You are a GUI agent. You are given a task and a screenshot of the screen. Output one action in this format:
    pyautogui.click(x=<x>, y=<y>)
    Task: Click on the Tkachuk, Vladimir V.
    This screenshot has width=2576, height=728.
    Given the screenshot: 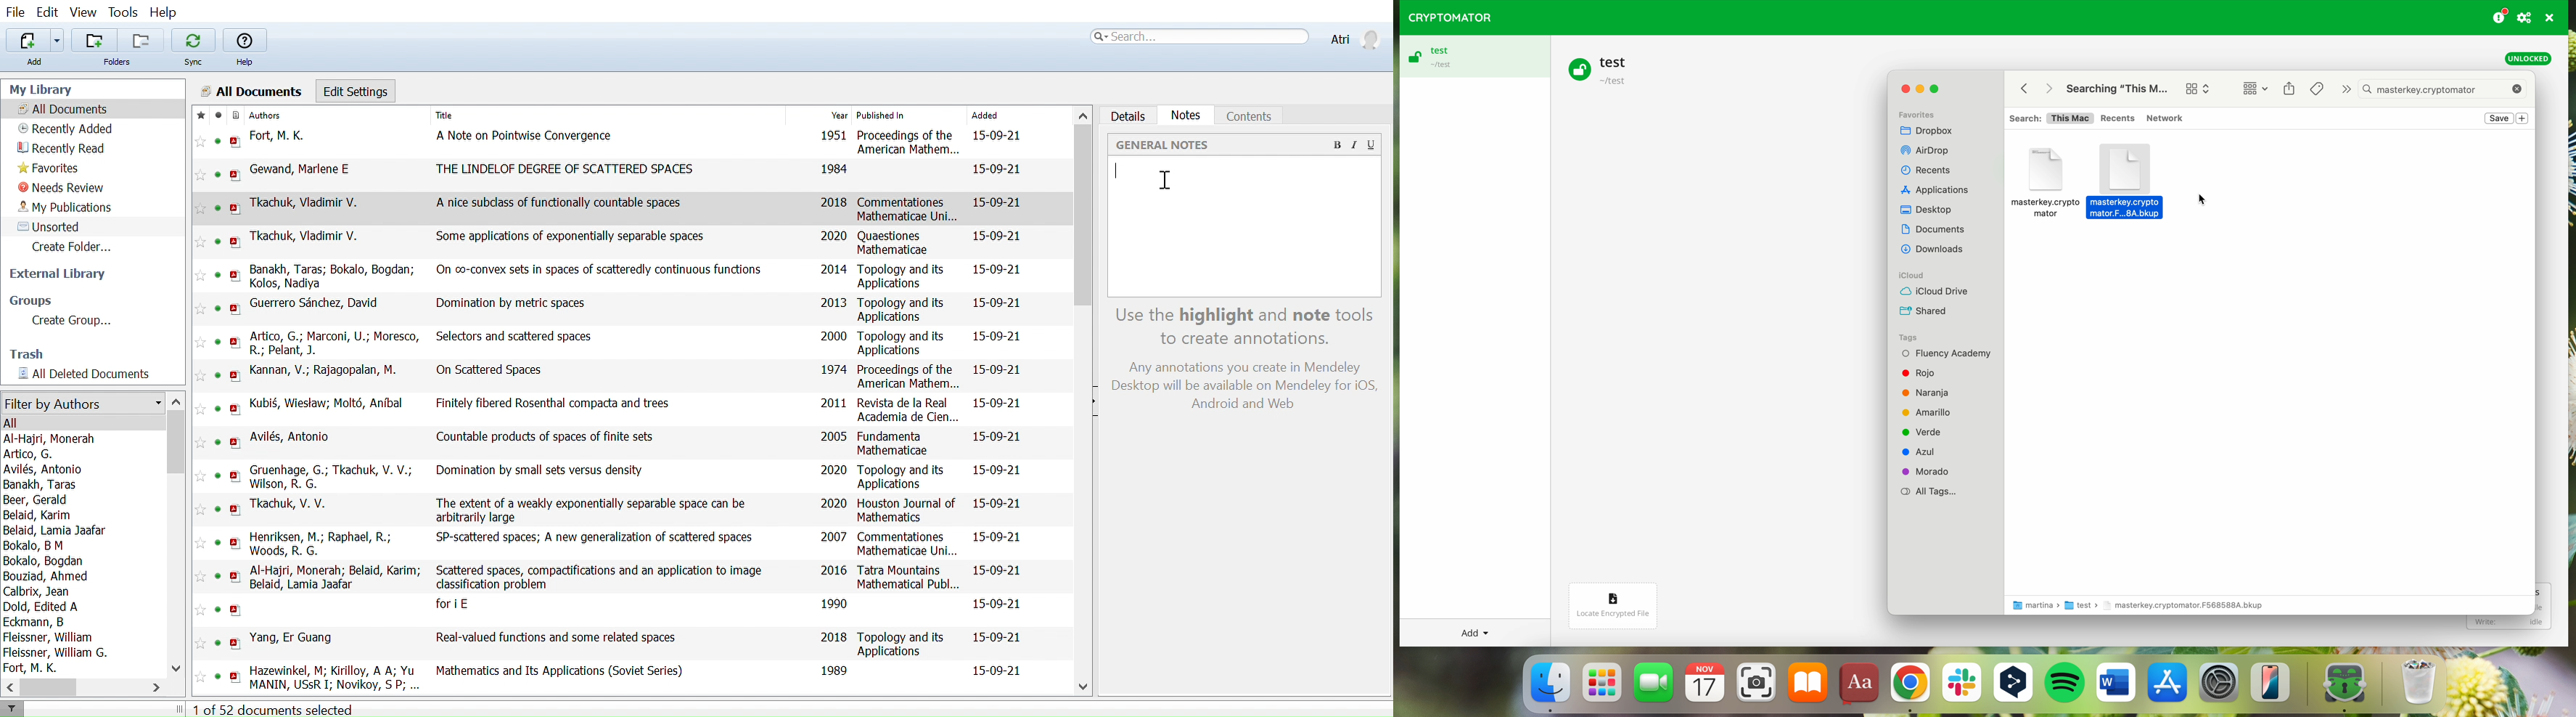 What is the action you would take?
    pyautogui.click(x=307, y=203)
    